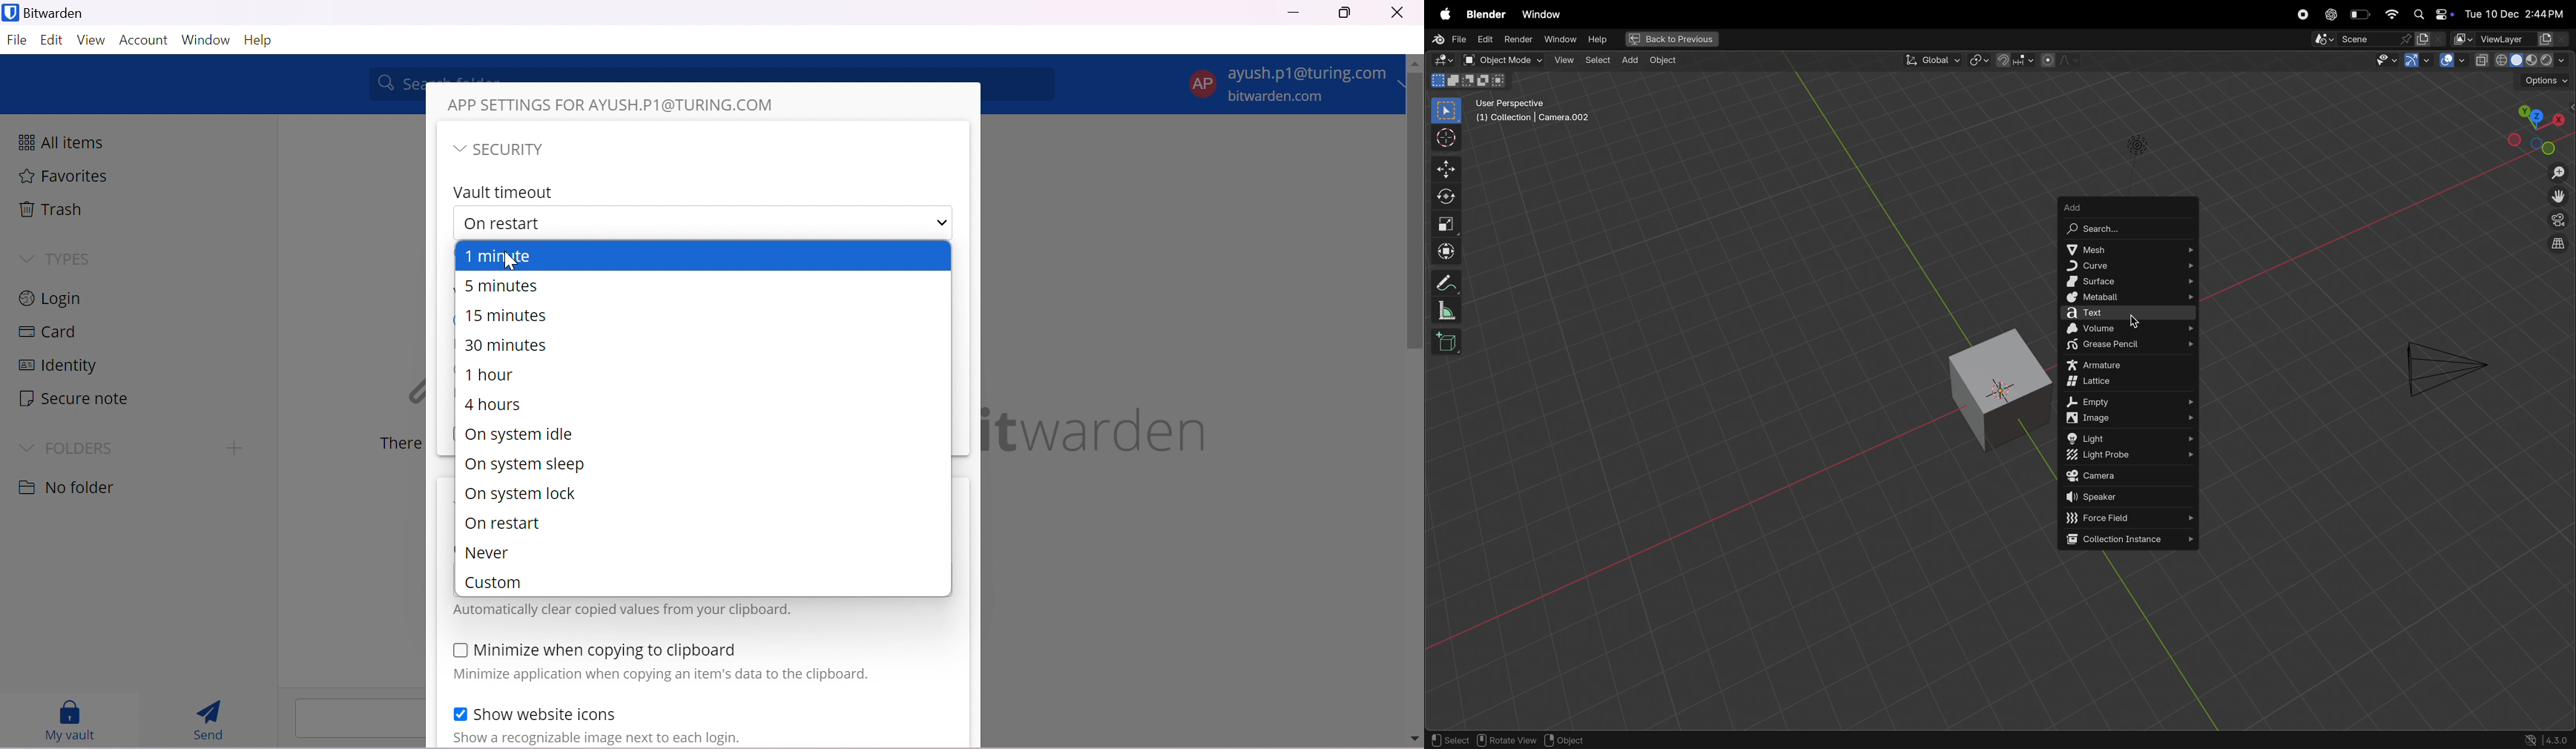  Describe the element at coordinates (1562, 41) in the screenshot. I see `Winodw` at that location.